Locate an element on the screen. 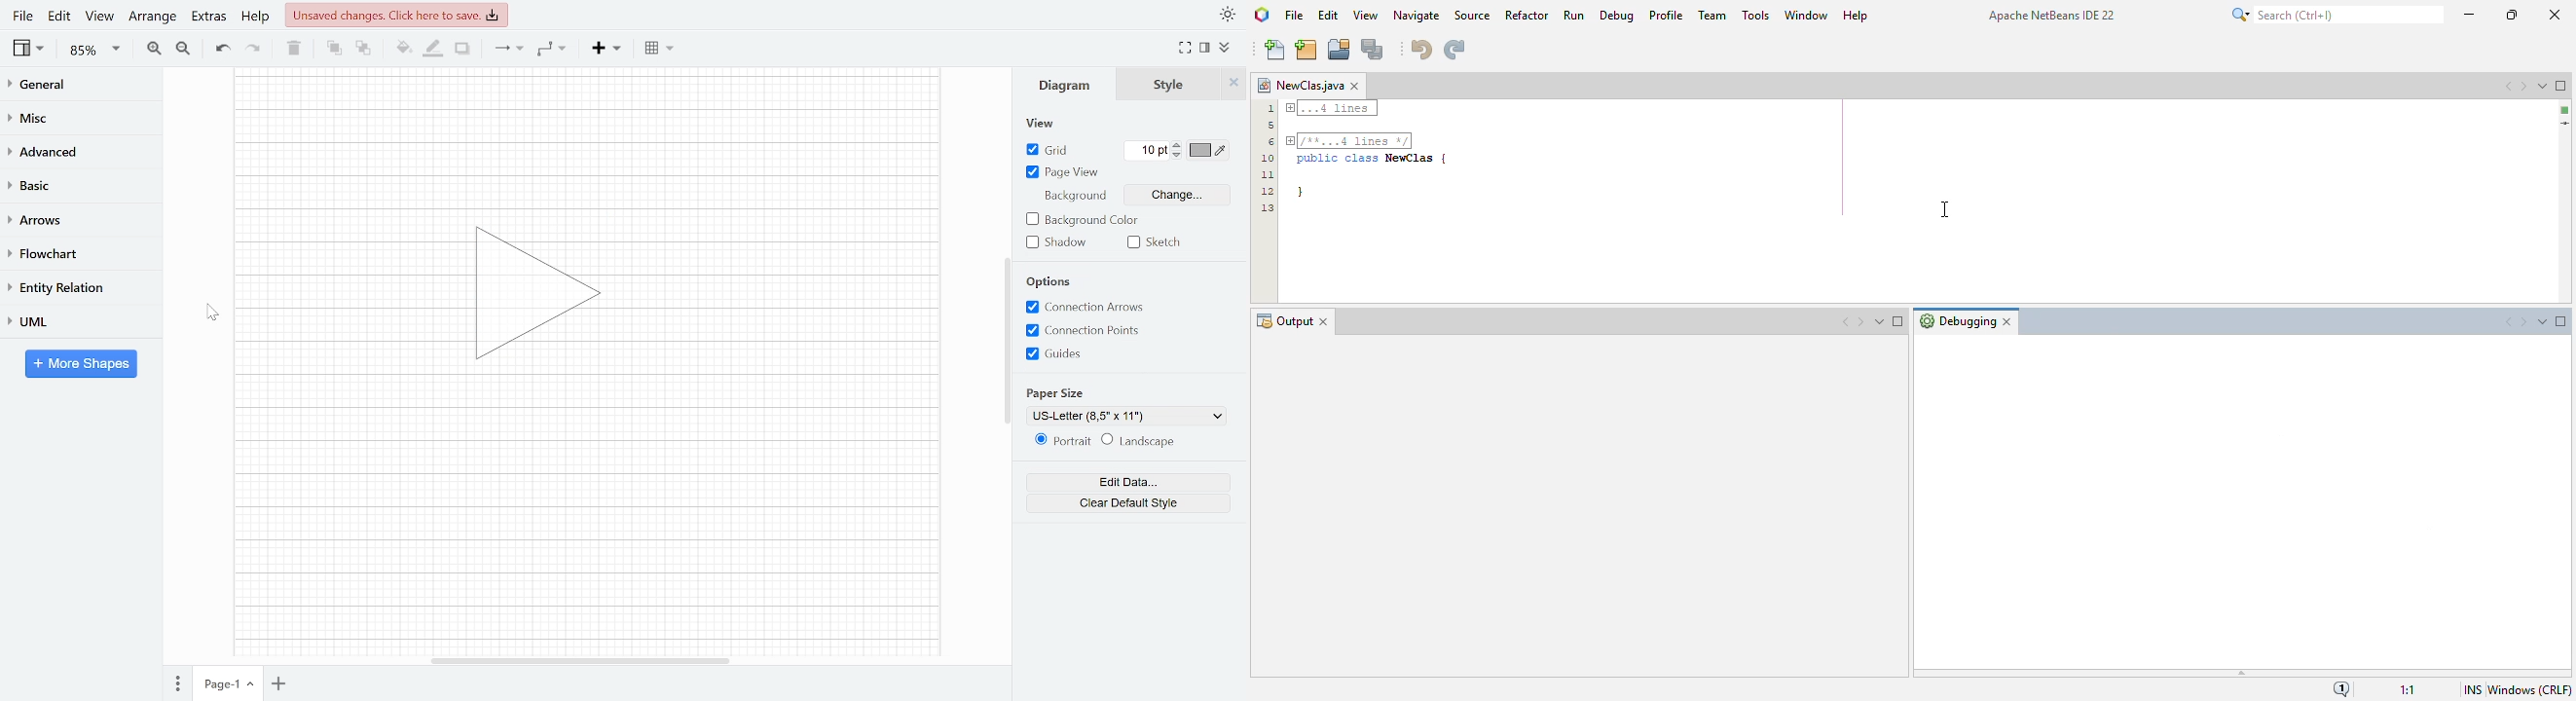 The height and width of the screenshot is (728, 2576). 10pts is located at coordinates (1151, 151).